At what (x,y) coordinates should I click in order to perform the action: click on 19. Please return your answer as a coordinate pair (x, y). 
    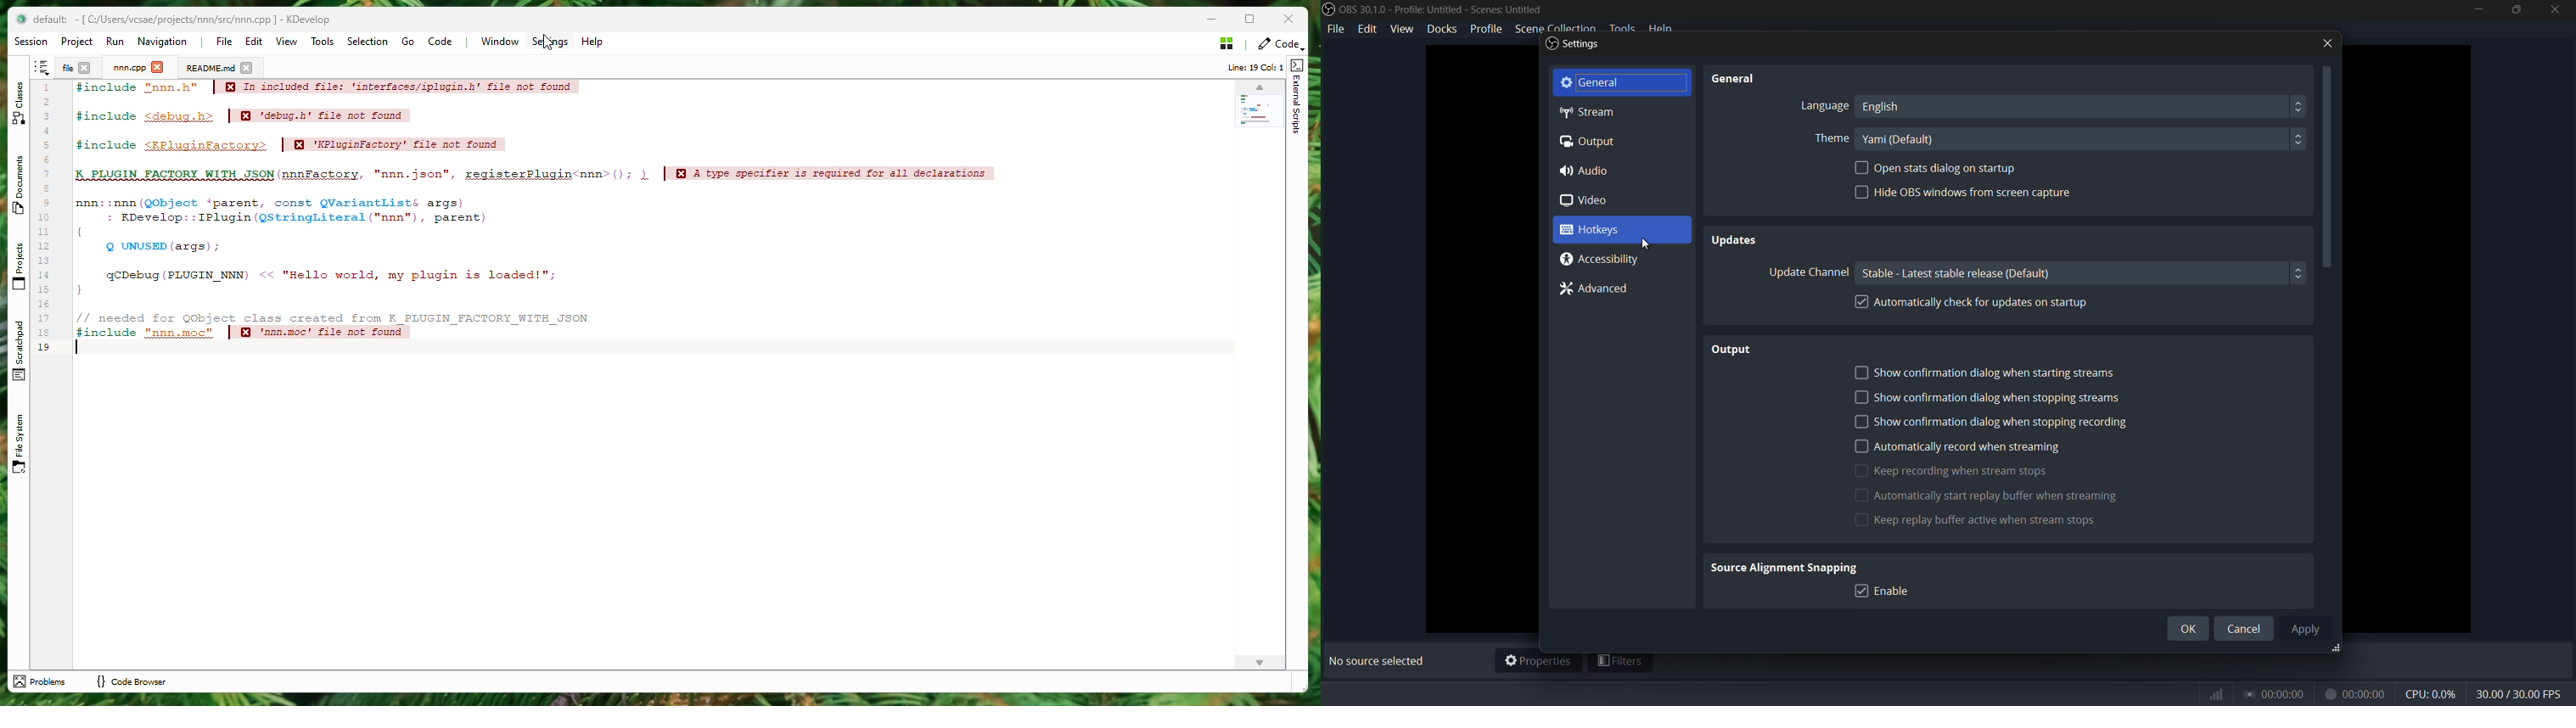
    Looking at the image, I should click on (45, 346).